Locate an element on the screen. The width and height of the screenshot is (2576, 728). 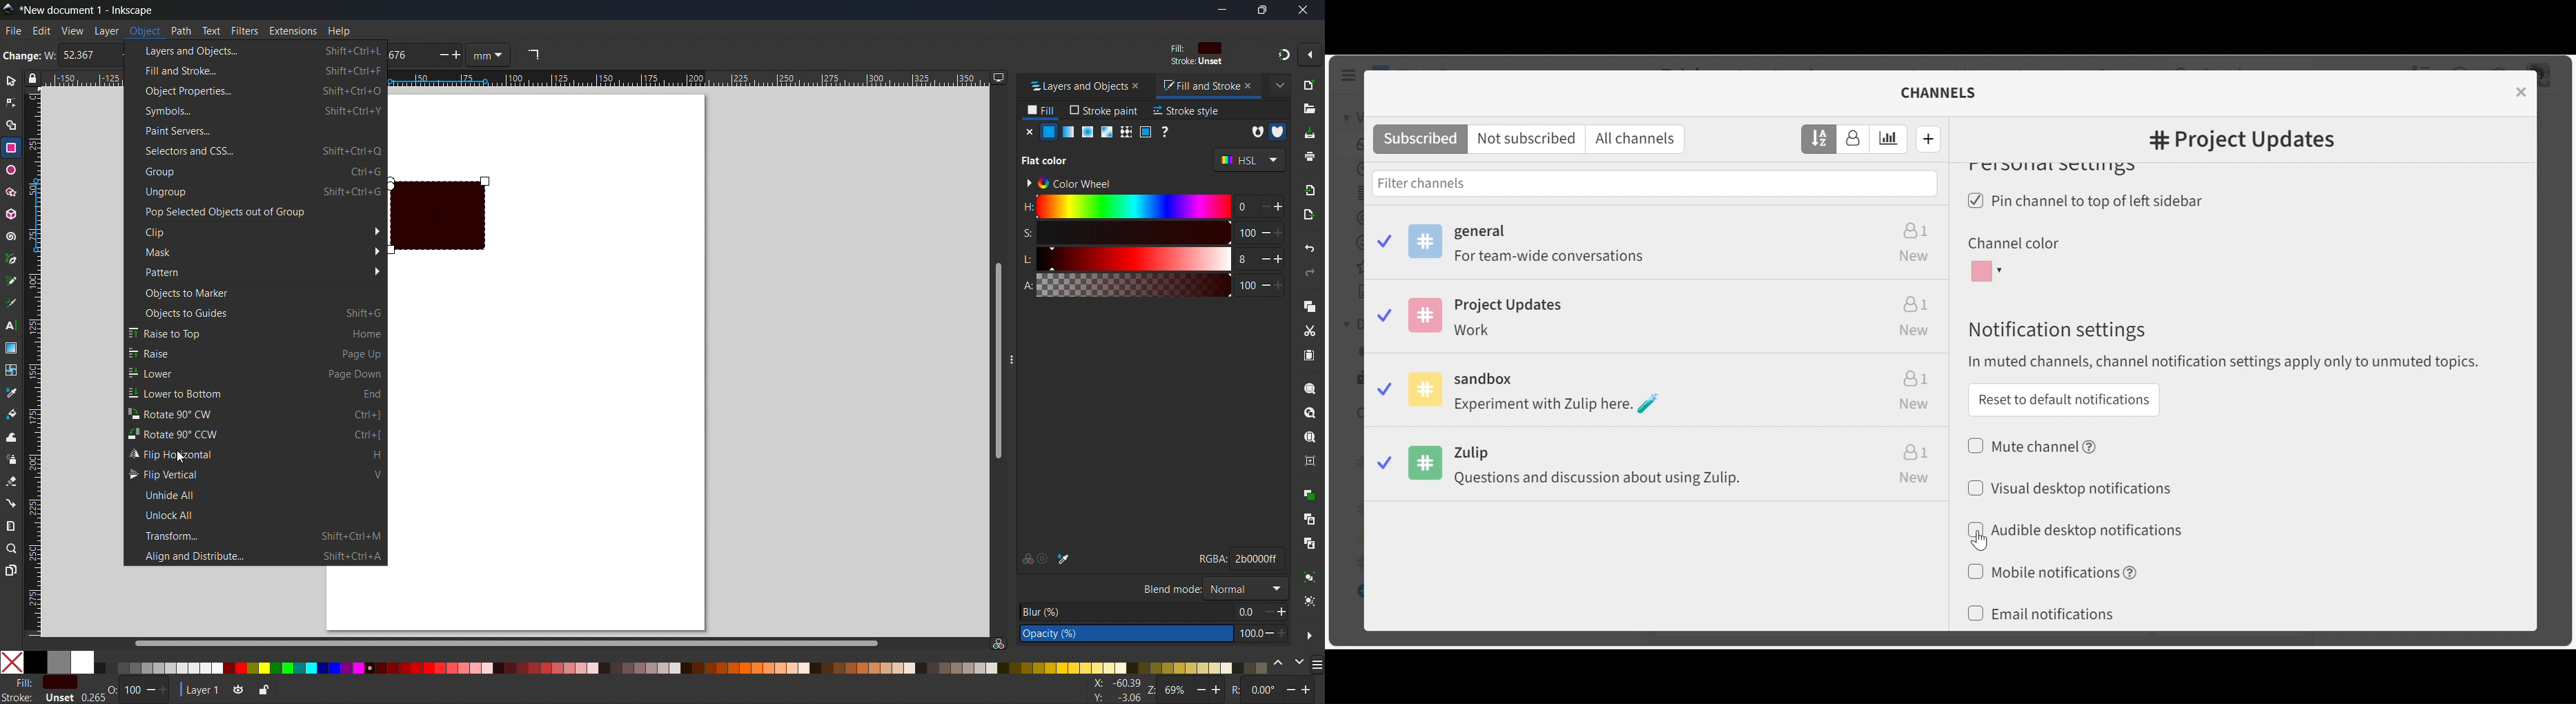
Objects to marker is located at coordinates (256, 292).